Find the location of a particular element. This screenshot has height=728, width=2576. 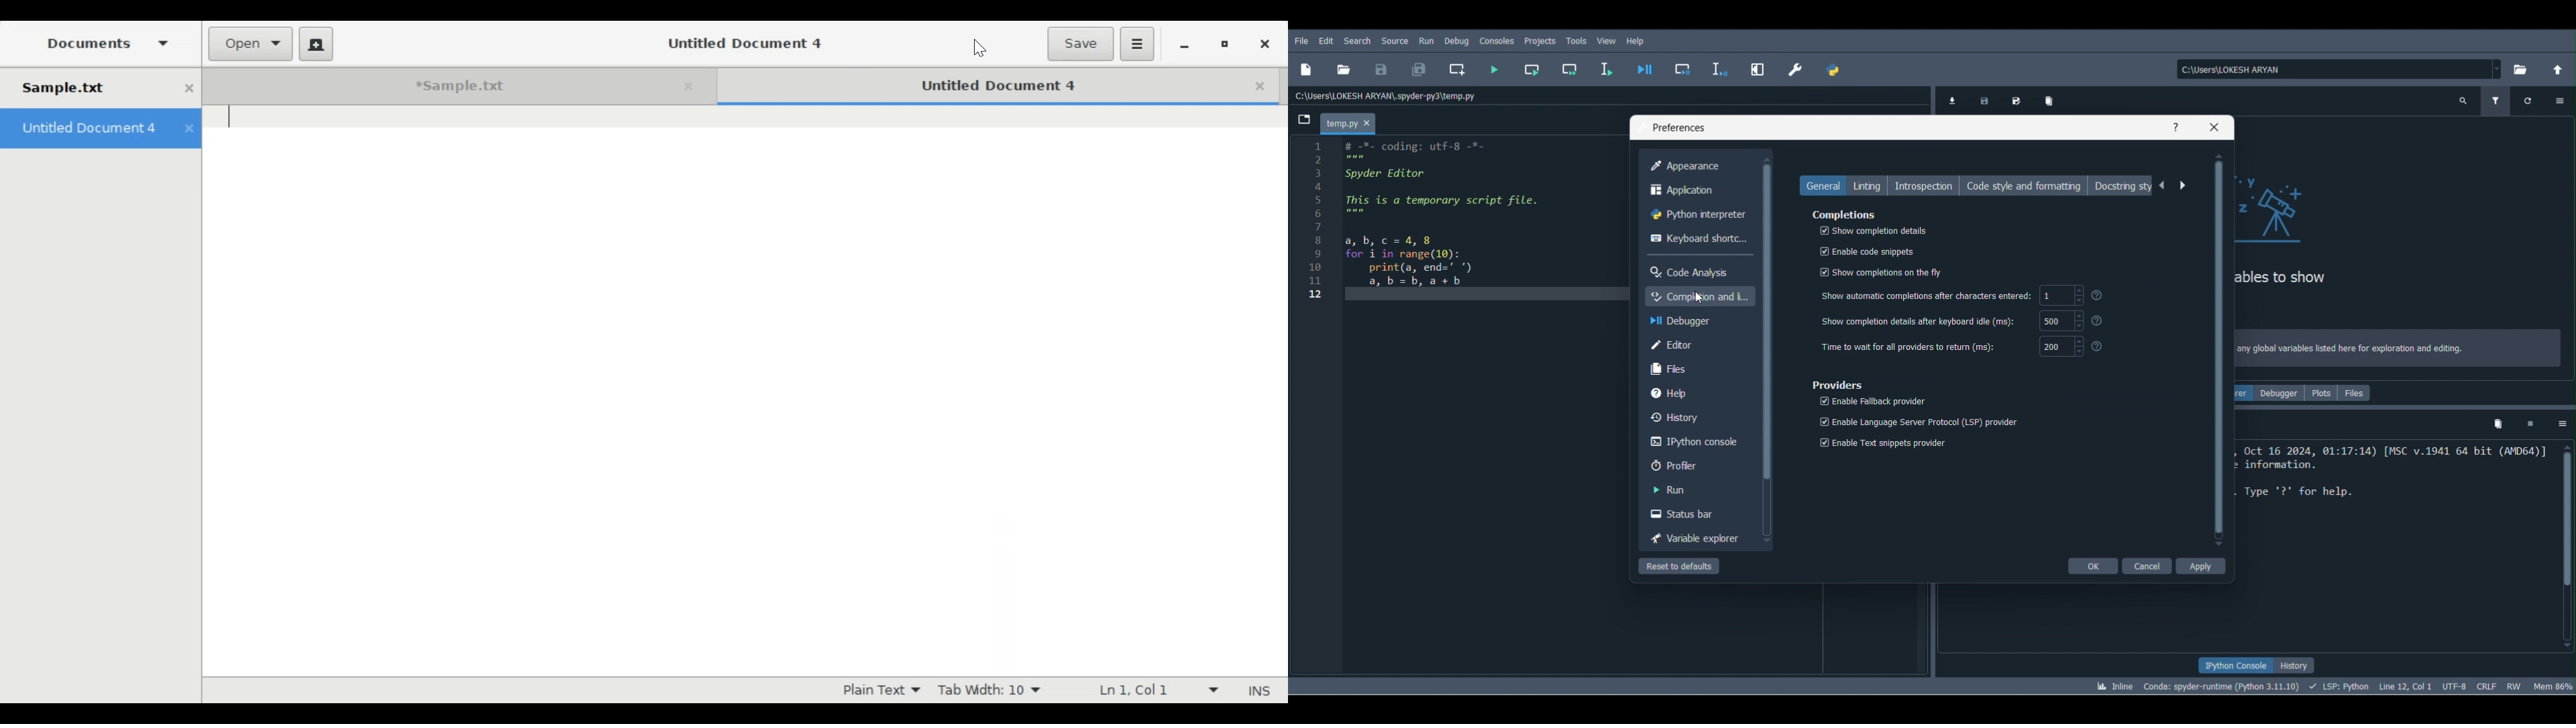

Keyboard shortcuts is located at coordinates (1695, 239).